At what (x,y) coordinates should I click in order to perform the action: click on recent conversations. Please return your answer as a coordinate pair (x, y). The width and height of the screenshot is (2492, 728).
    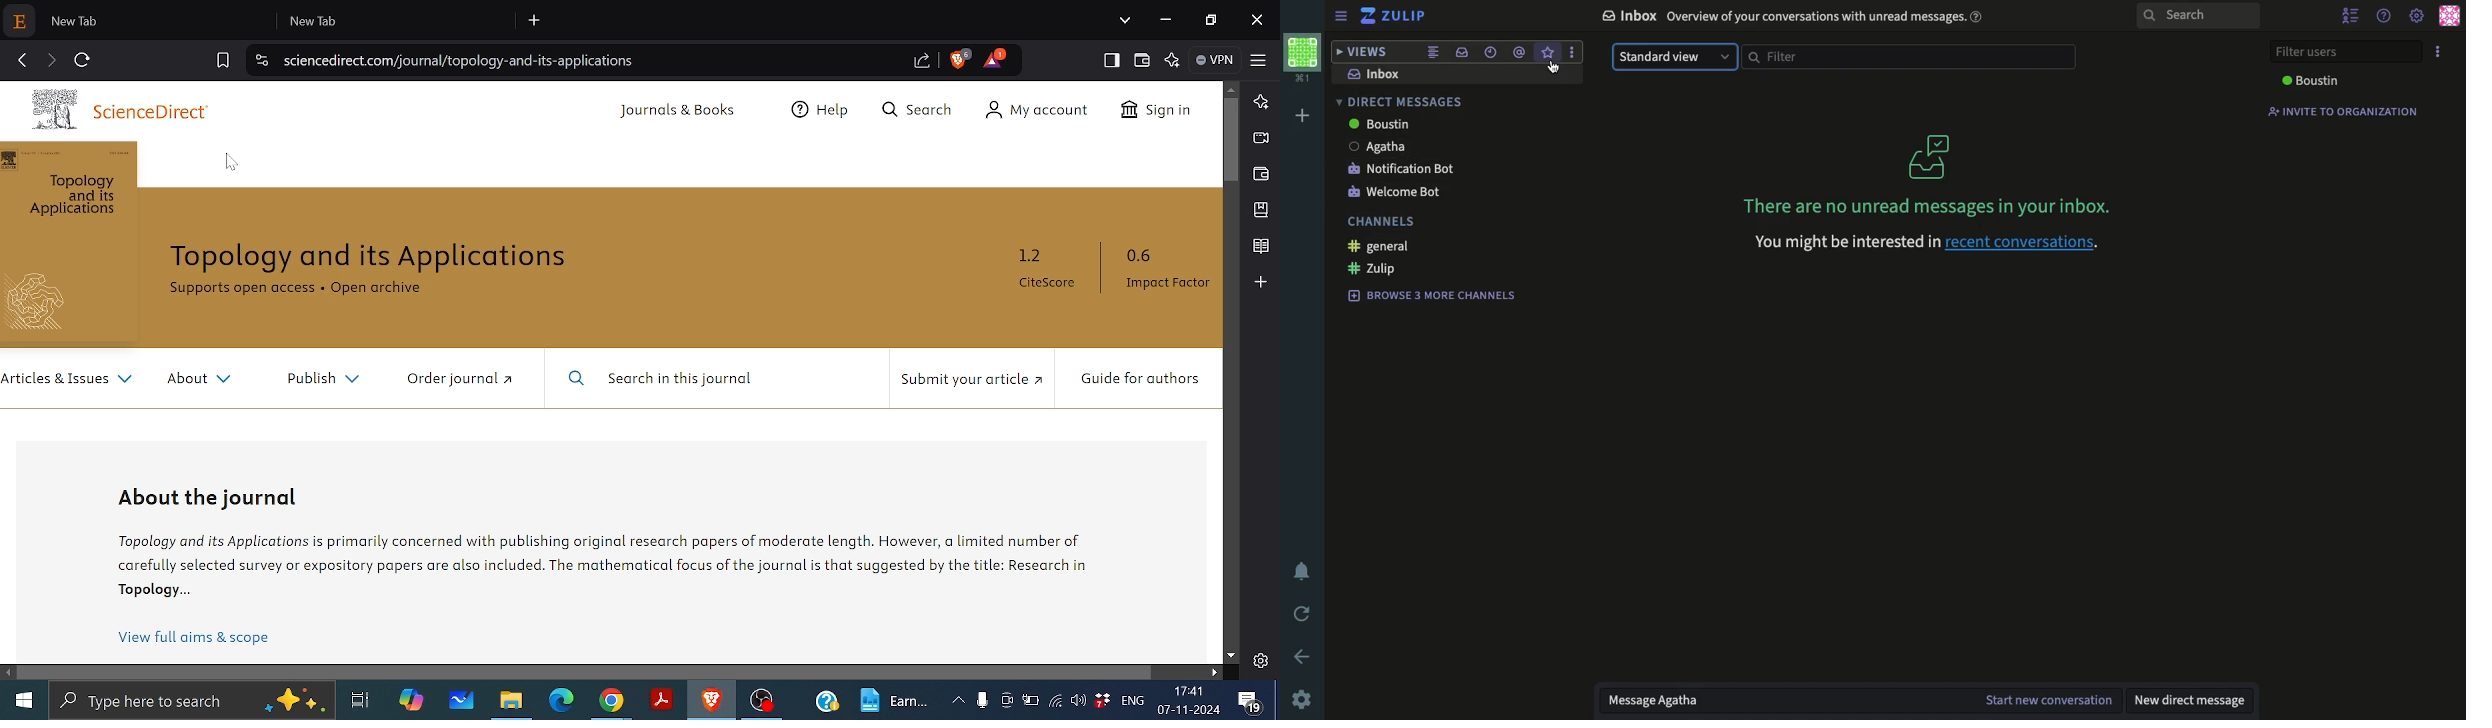
    Looking at the image, I should click on (2024, 245).